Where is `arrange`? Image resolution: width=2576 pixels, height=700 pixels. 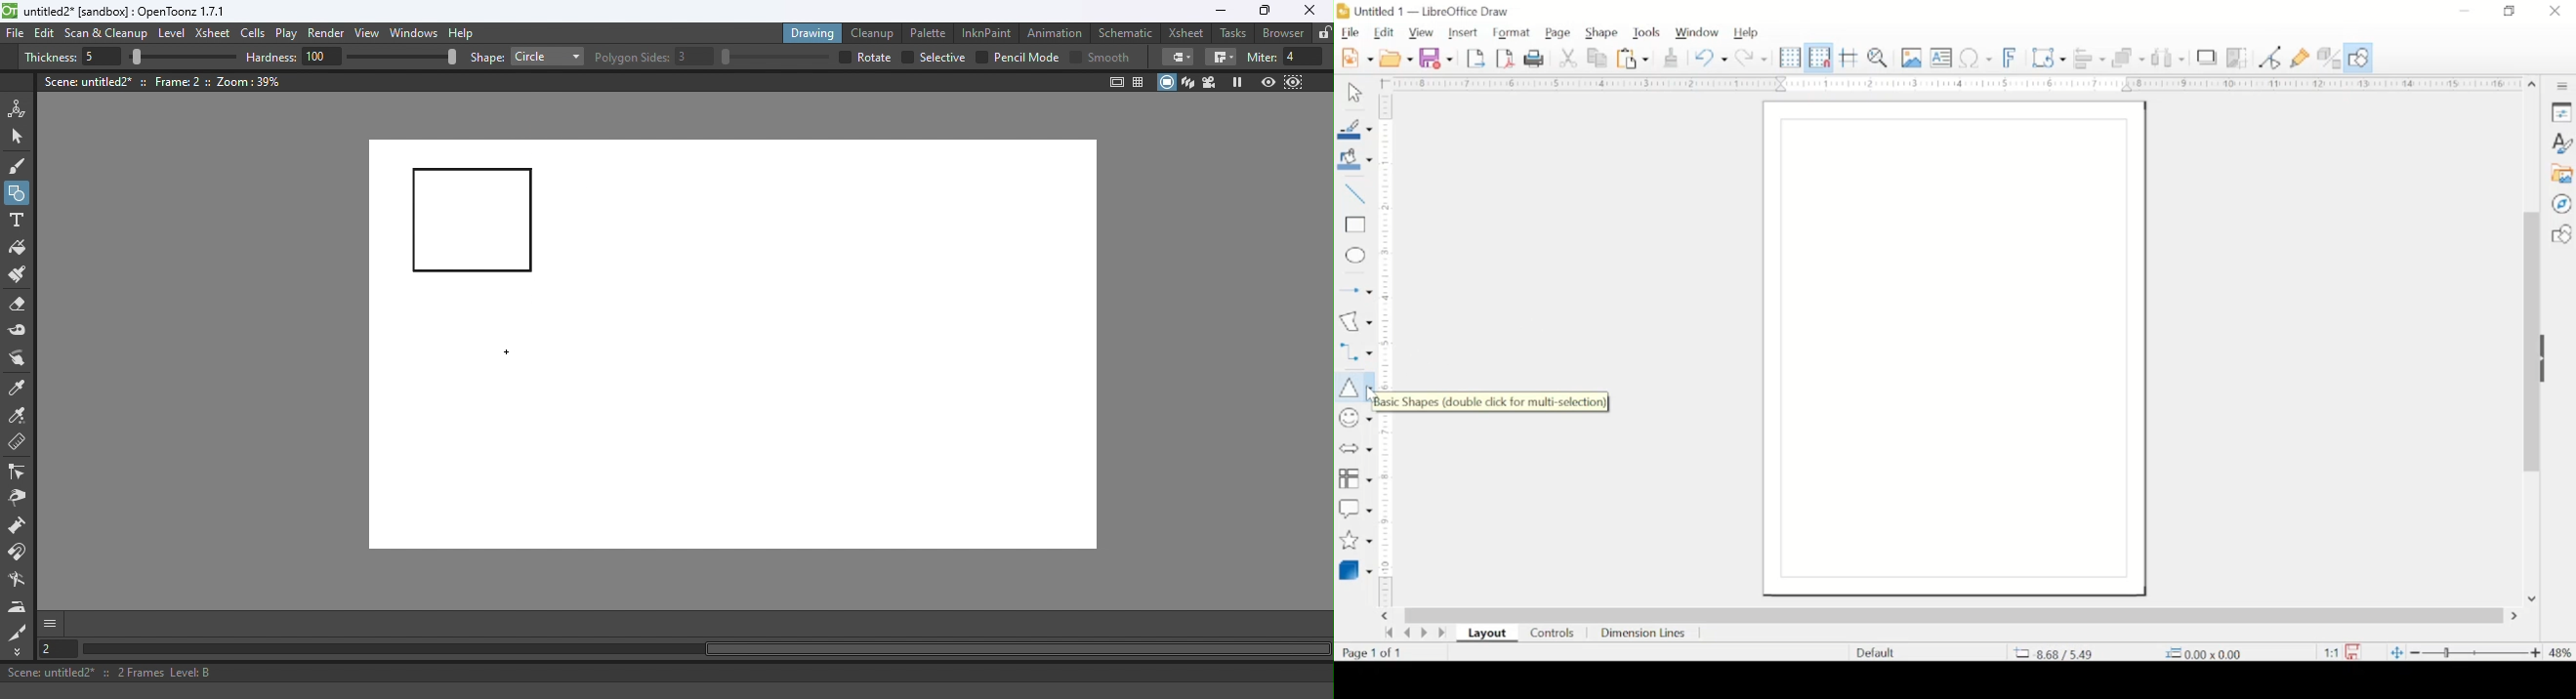
arrange is located at coordinates (2130, 58).